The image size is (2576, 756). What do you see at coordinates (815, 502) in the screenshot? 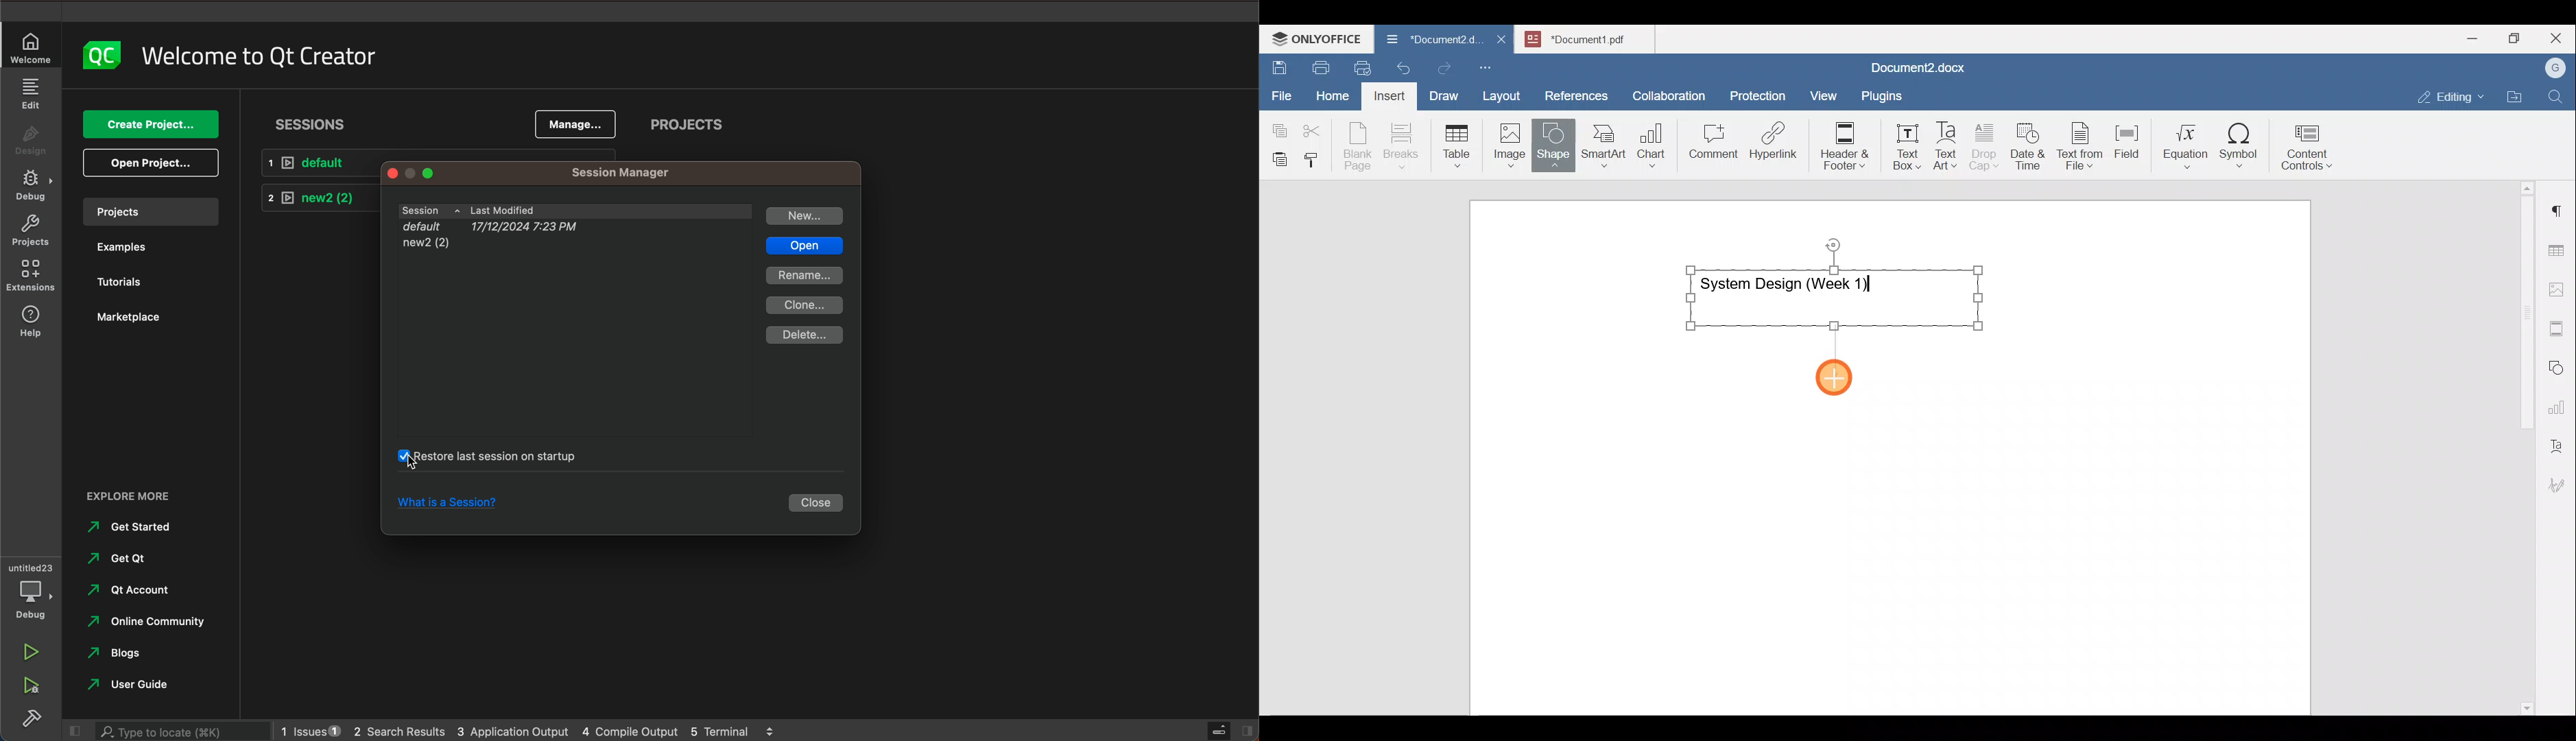
I see `close` at bounding box center [815, 502].